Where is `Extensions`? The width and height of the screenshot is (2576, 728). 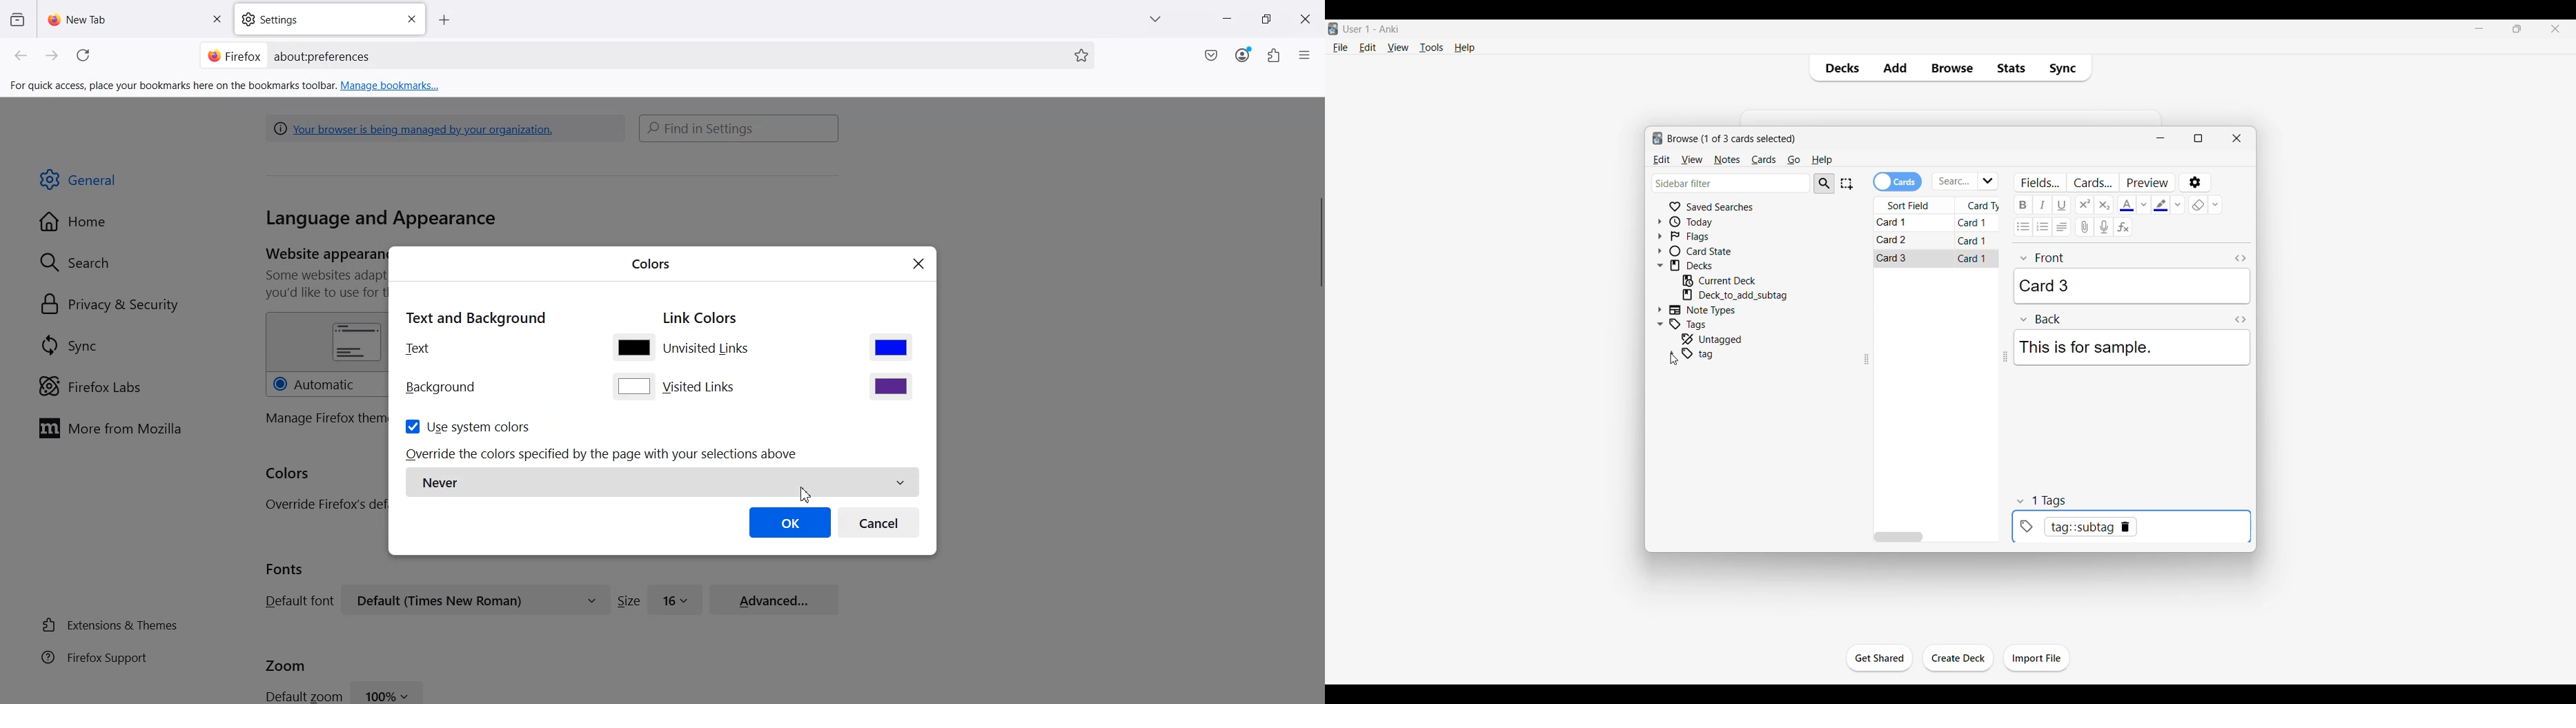 Extensions is located at coordinates (1275, 55).